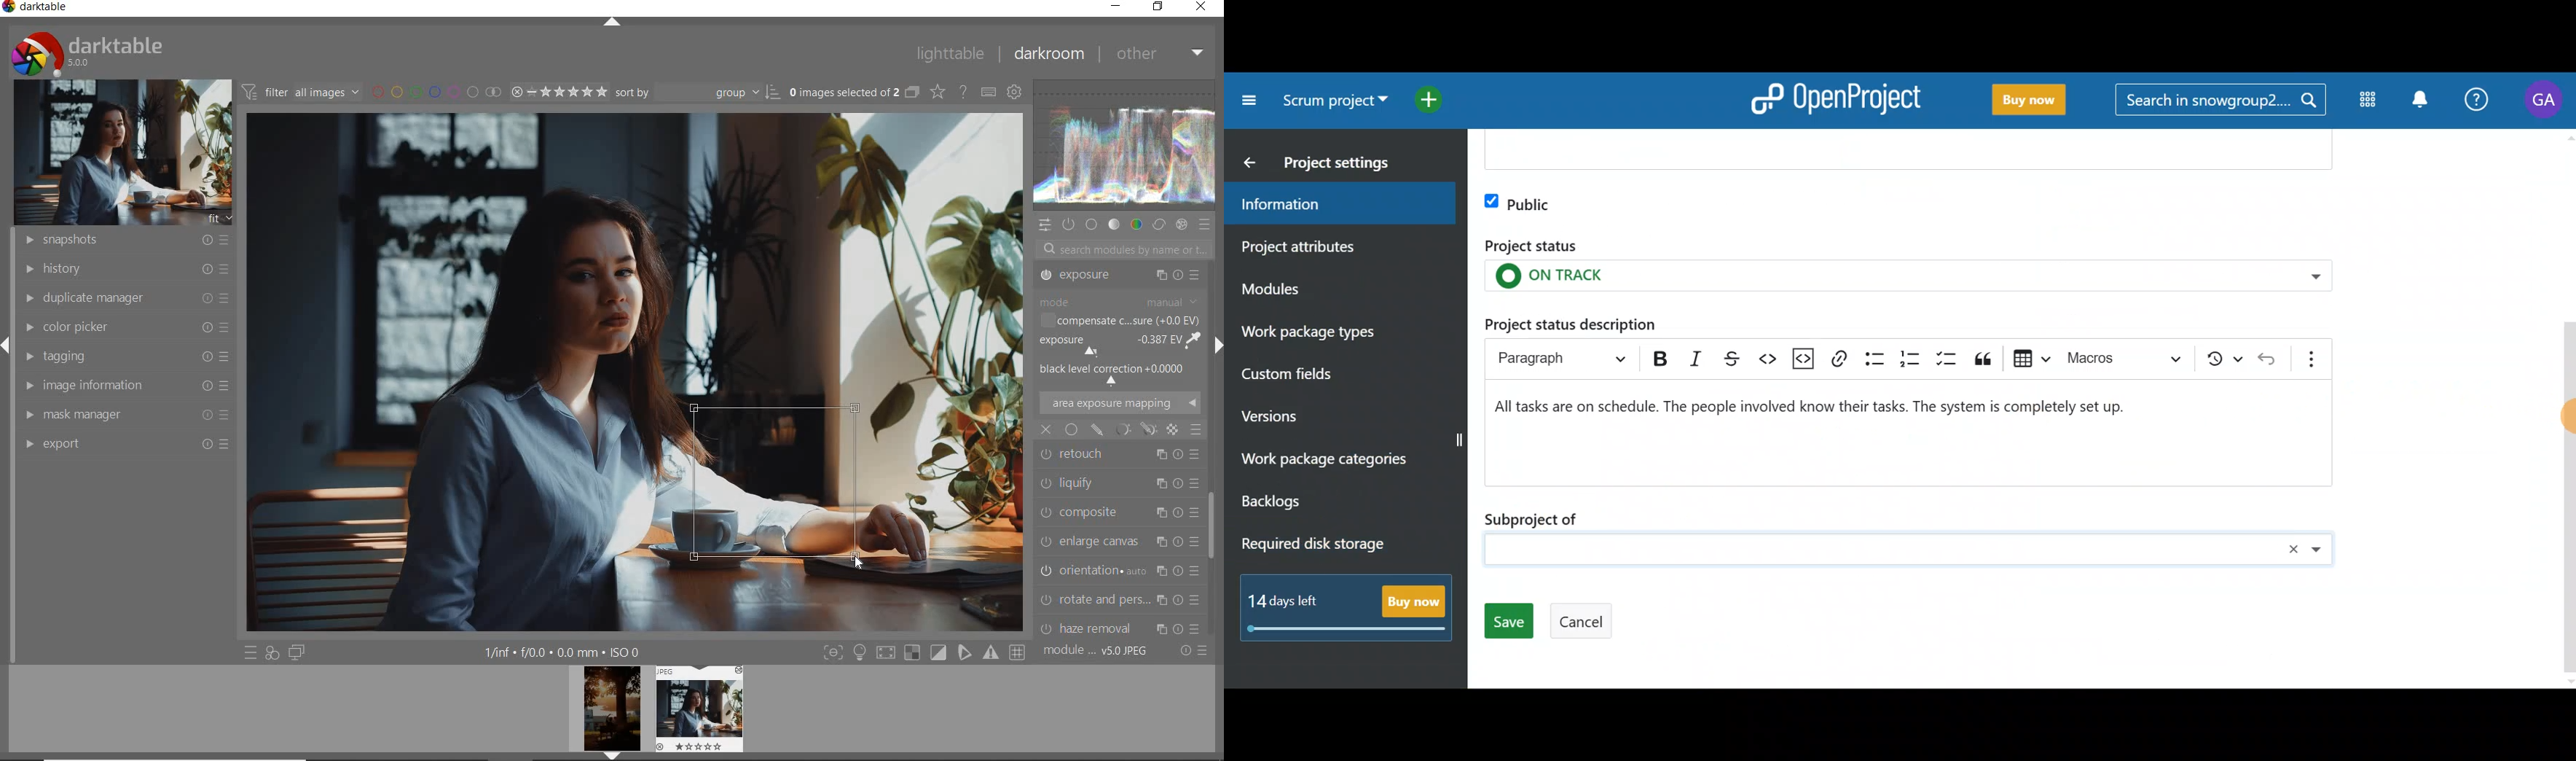 The height and width of the screenshot is (784, 2576). I want to click on COLOR PICKER, so click(127, 324).